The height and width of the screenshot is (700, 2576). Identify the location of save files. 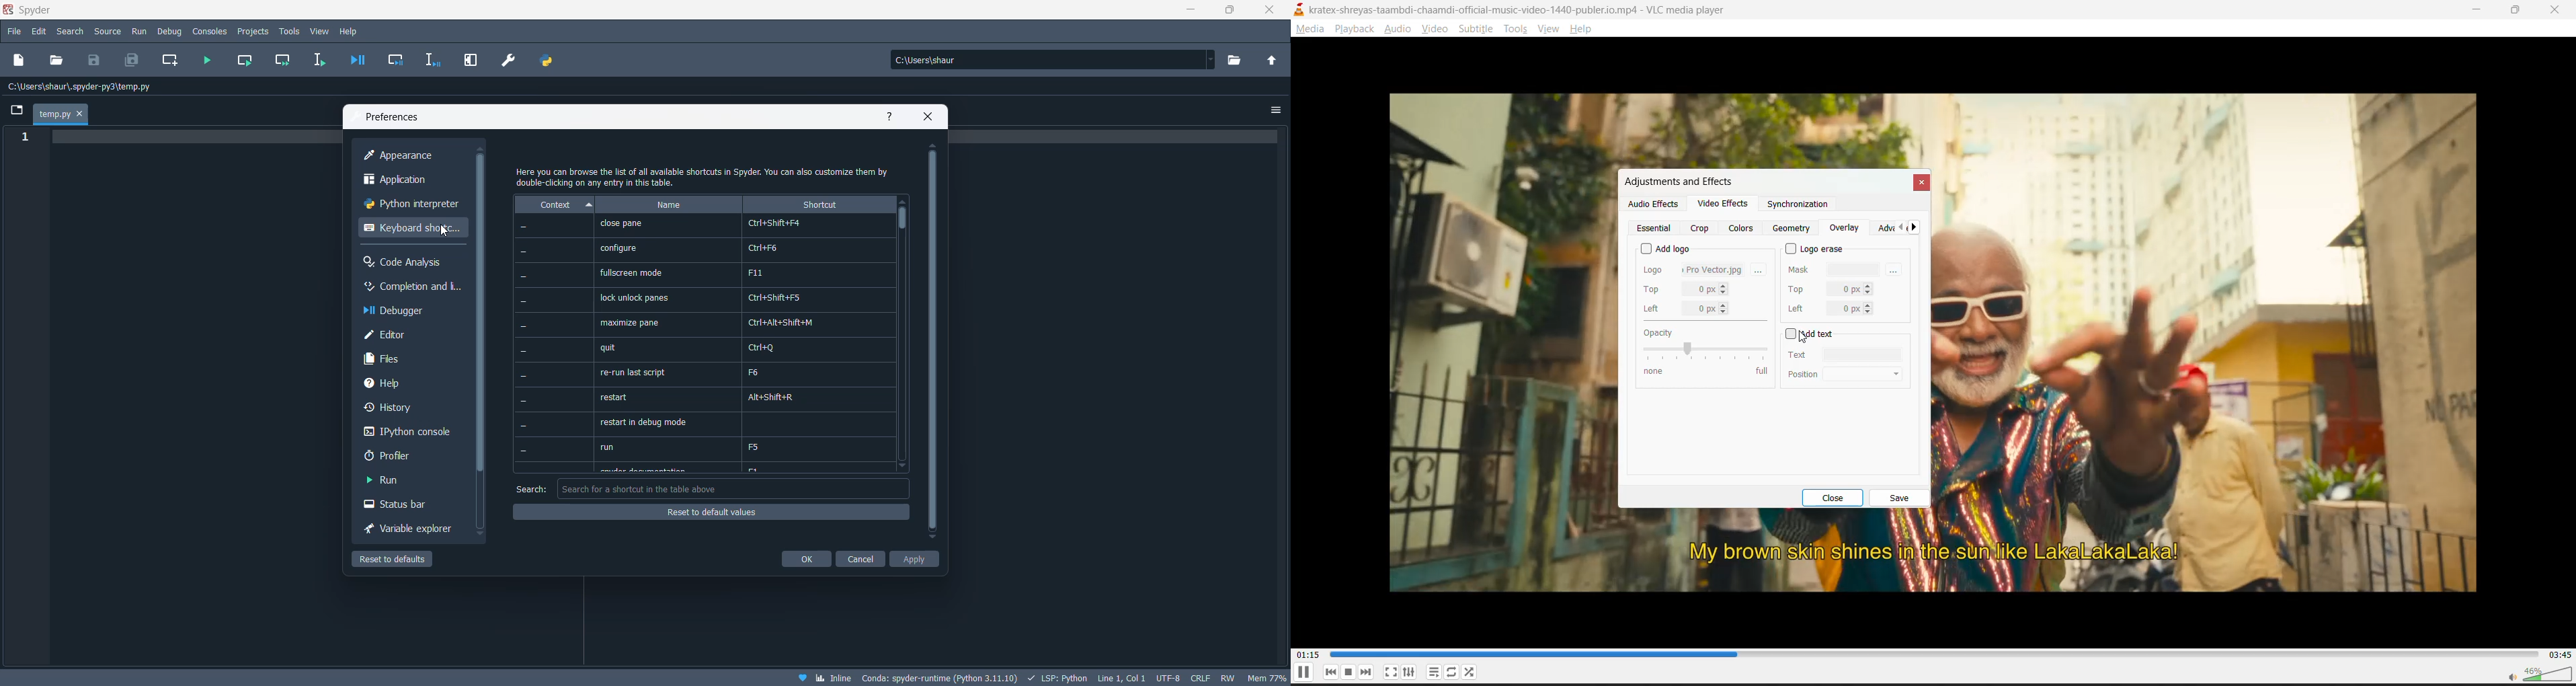
(96, 60).